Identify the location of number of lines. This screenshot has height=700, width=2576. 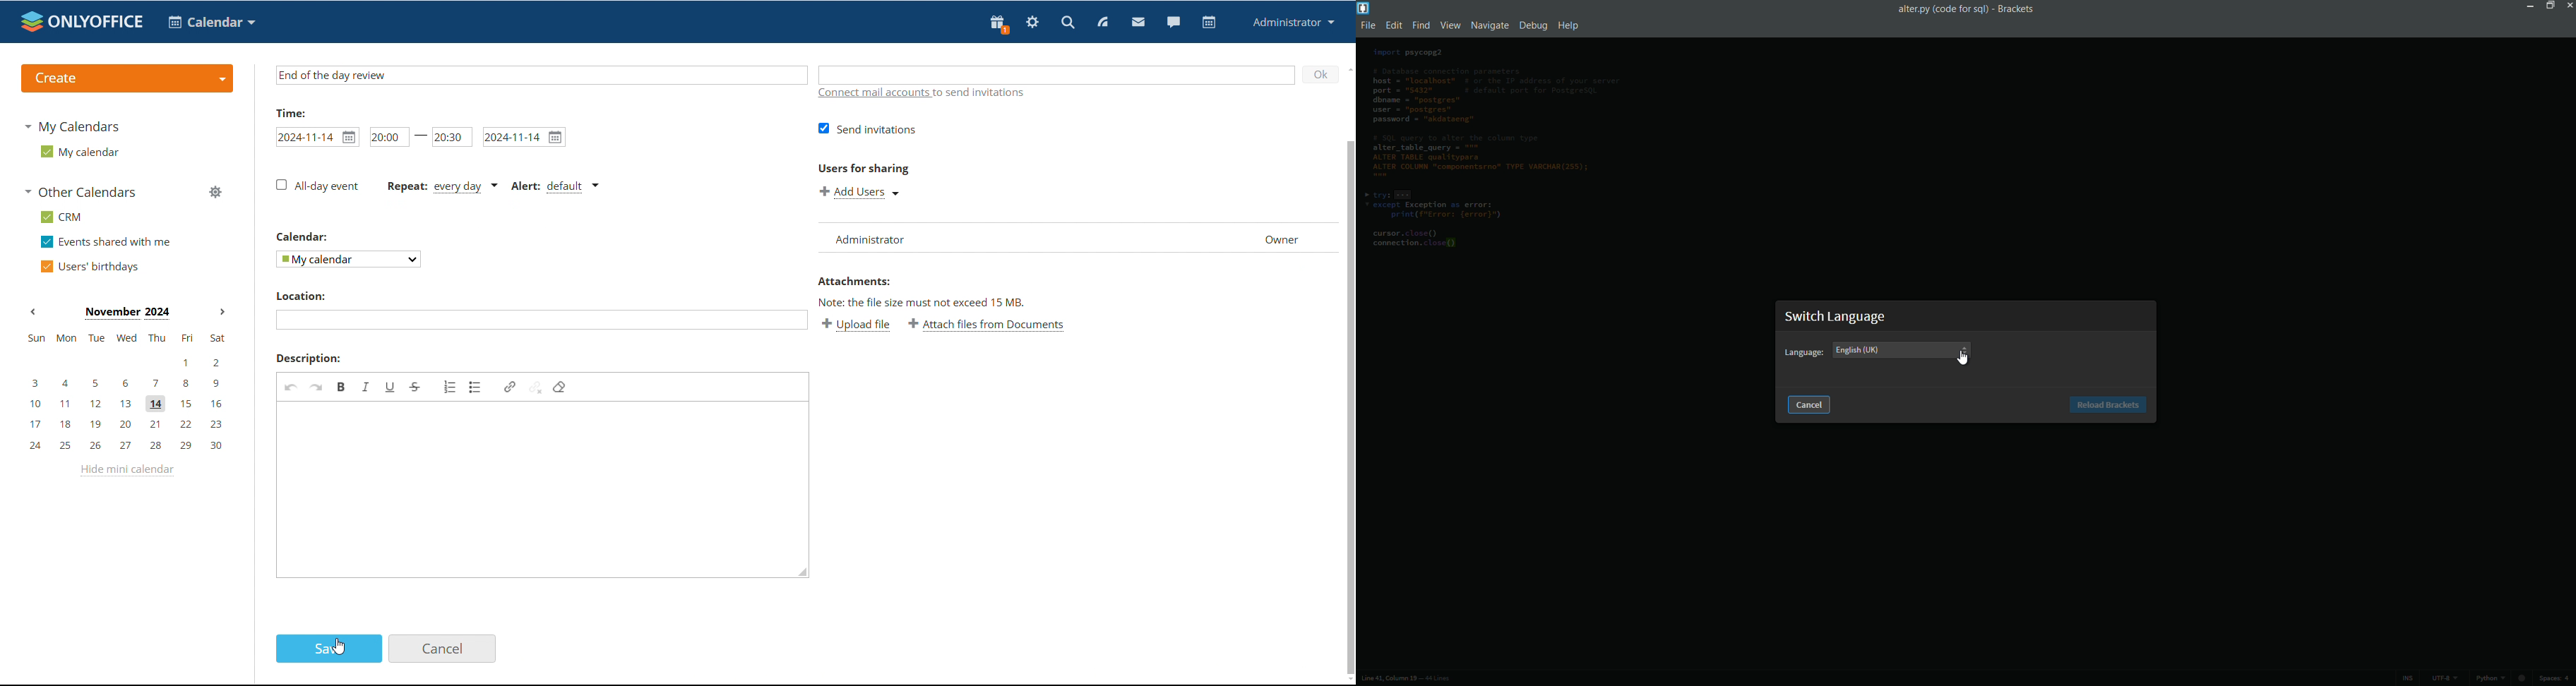
(1437, 678).